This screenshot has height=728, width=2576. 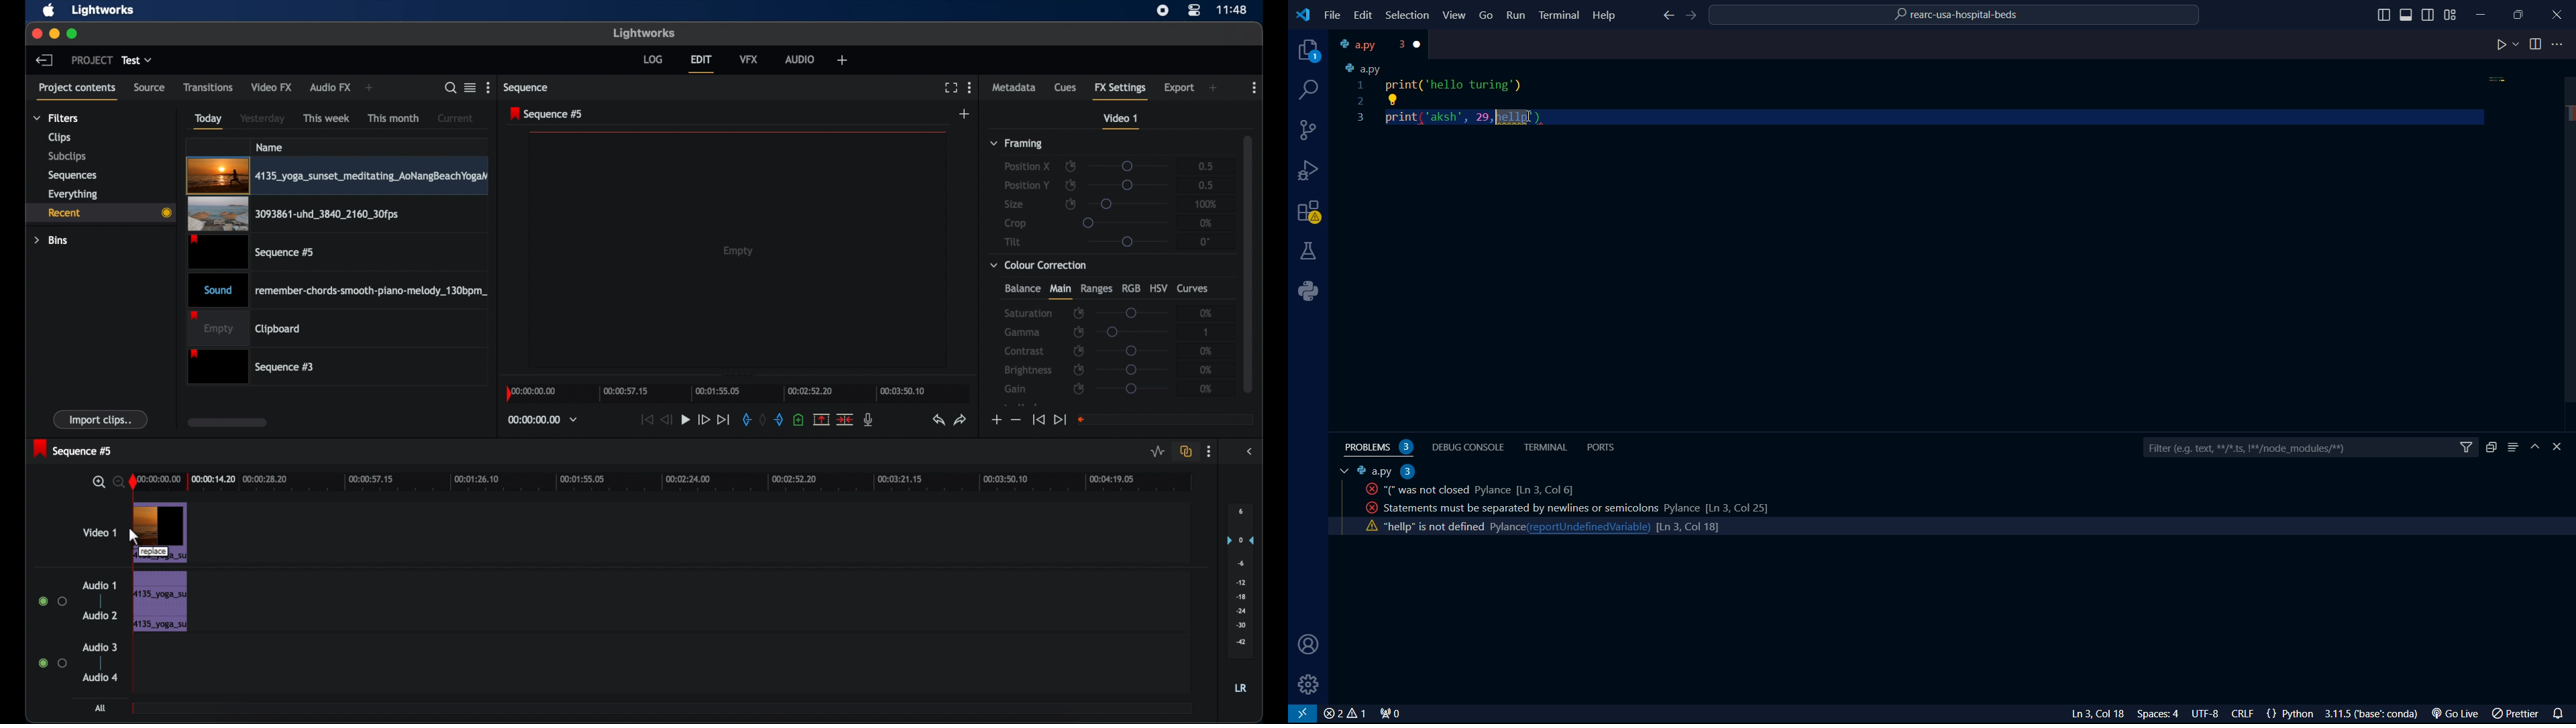 What do you see at coordinates (1027, 185) in the screenshot?
I see `position` at bounding box center [1027, 185].